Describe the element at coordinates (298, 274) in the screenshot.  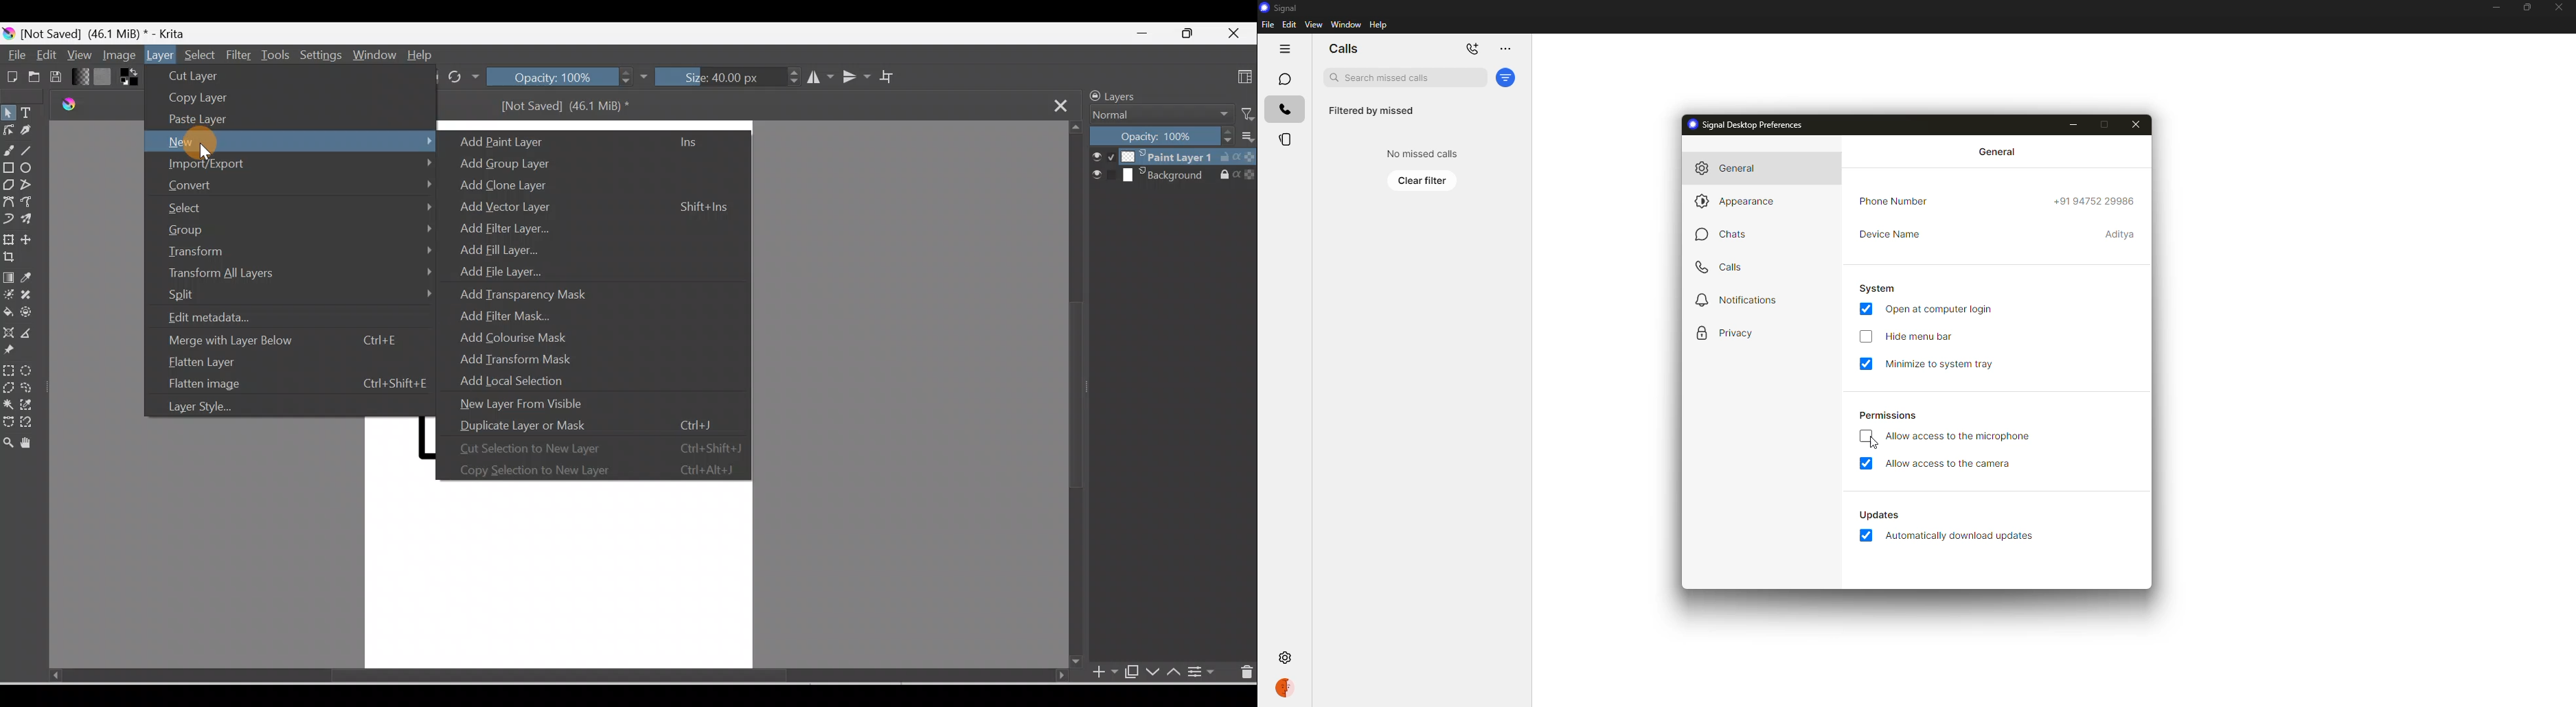
I see `Transform all layers` at that location.